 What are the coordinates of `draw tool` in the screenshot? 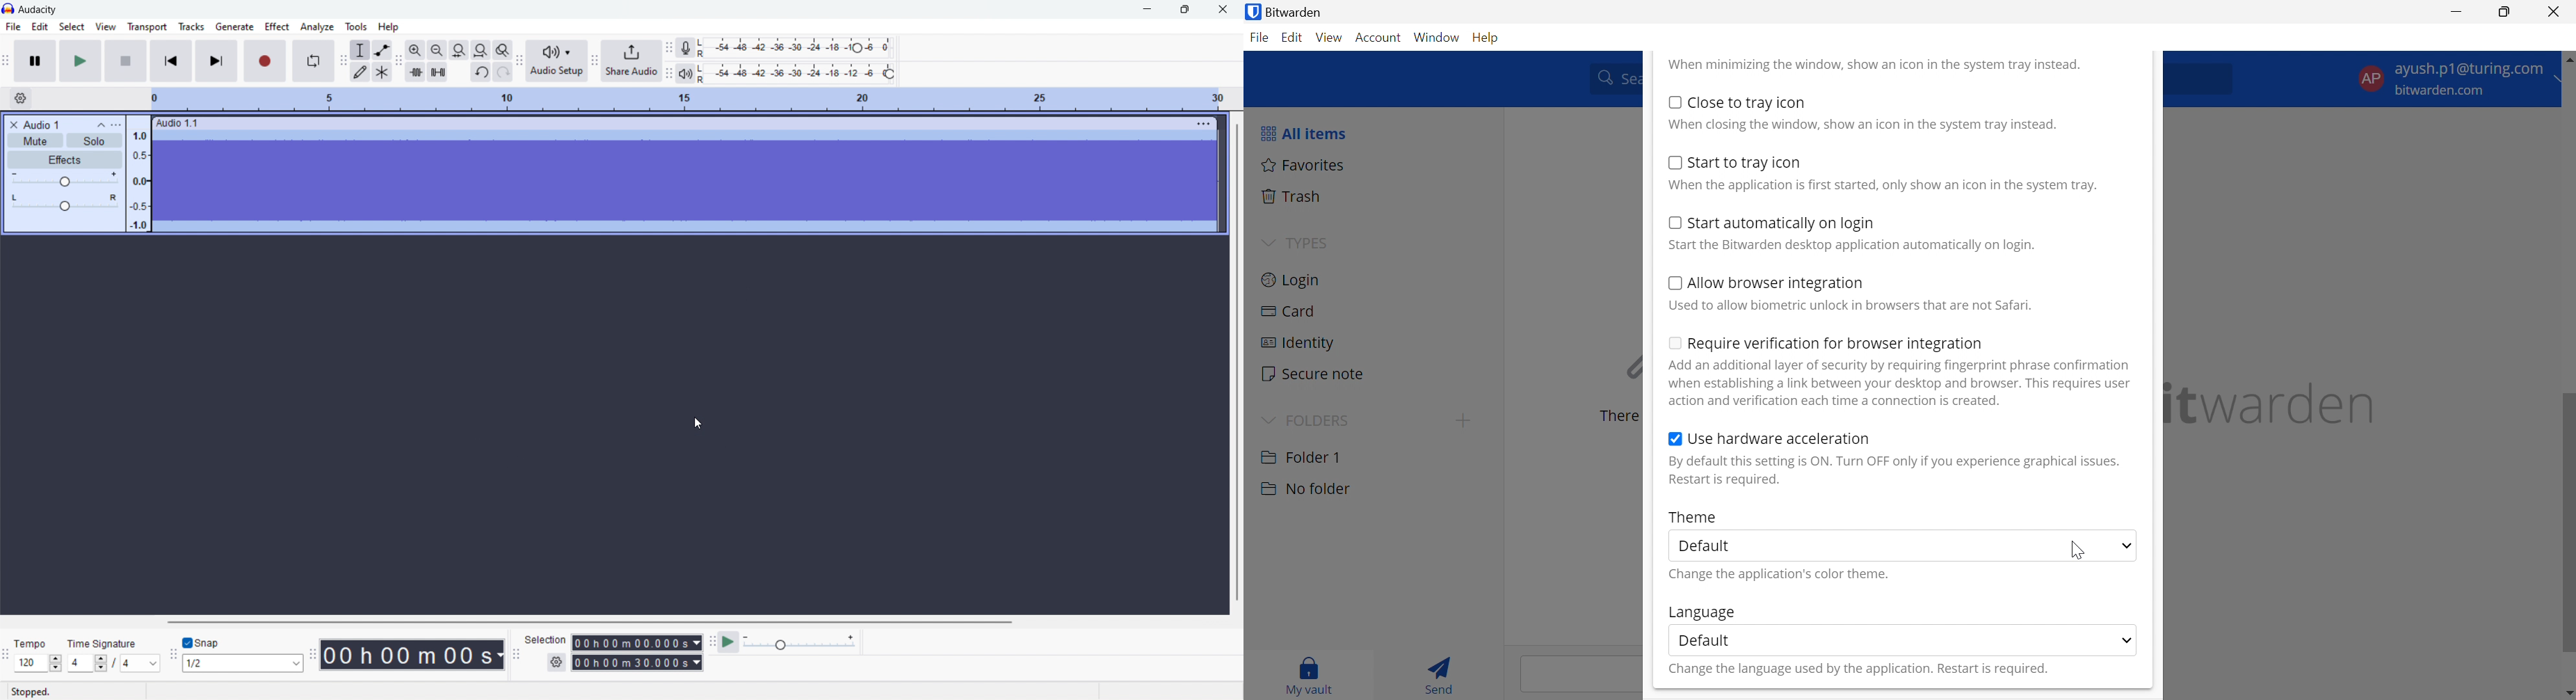 It's located at (360, 72).